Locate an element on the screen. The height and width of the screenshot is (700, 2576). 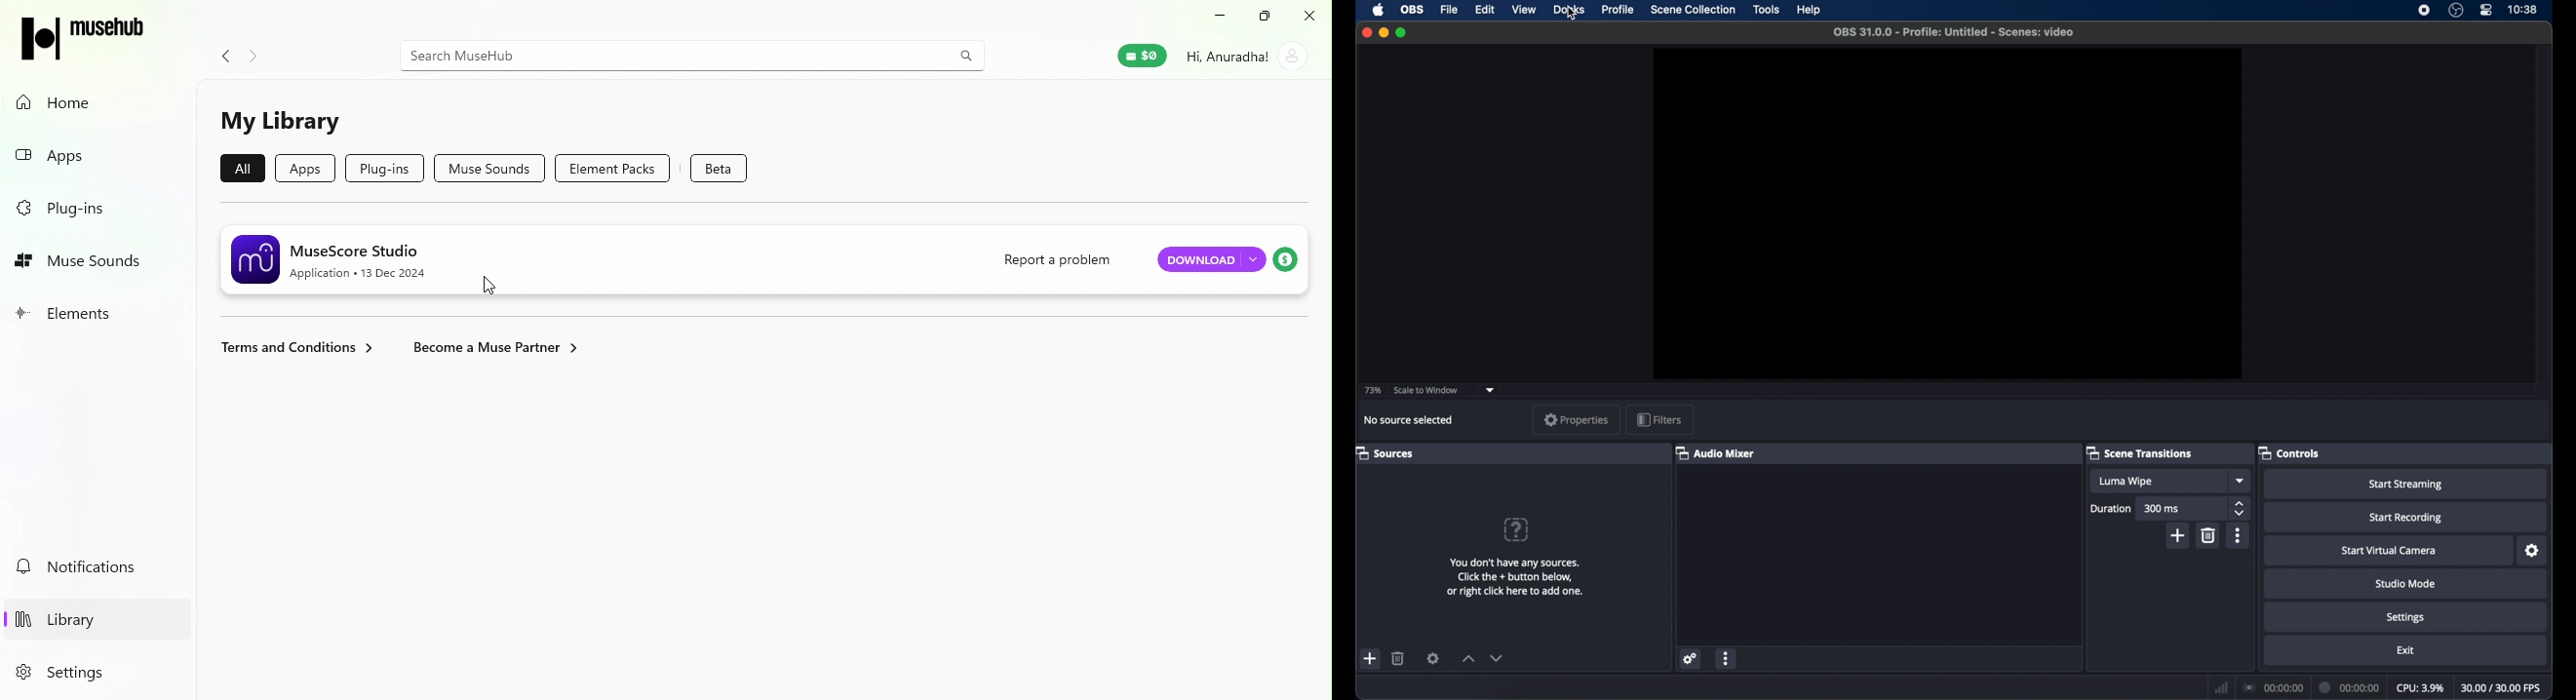
close is located at coordinates (1366, 32).